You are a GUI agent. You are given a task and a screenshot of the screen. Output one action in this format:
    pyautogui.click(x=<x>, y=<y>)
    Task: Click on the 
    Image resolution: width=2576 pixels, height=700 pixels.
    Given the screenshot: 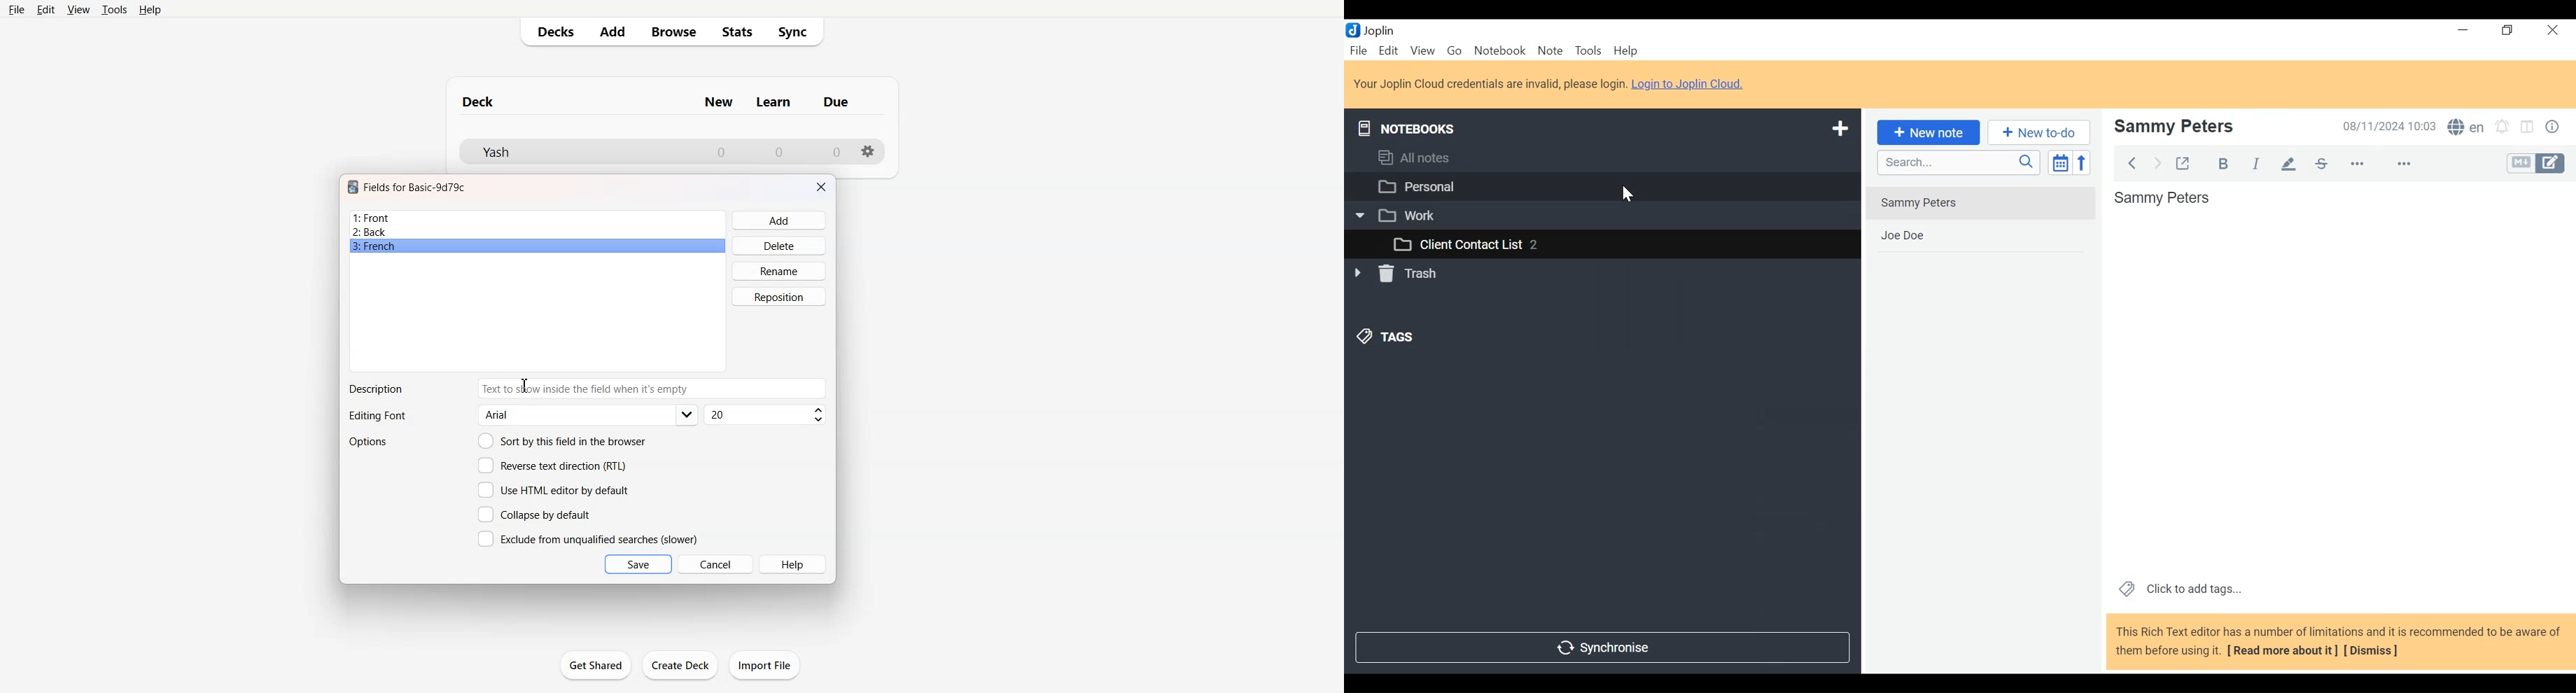 What is the action you would take?
    pyautogui.click(x=1390, y=51)
    